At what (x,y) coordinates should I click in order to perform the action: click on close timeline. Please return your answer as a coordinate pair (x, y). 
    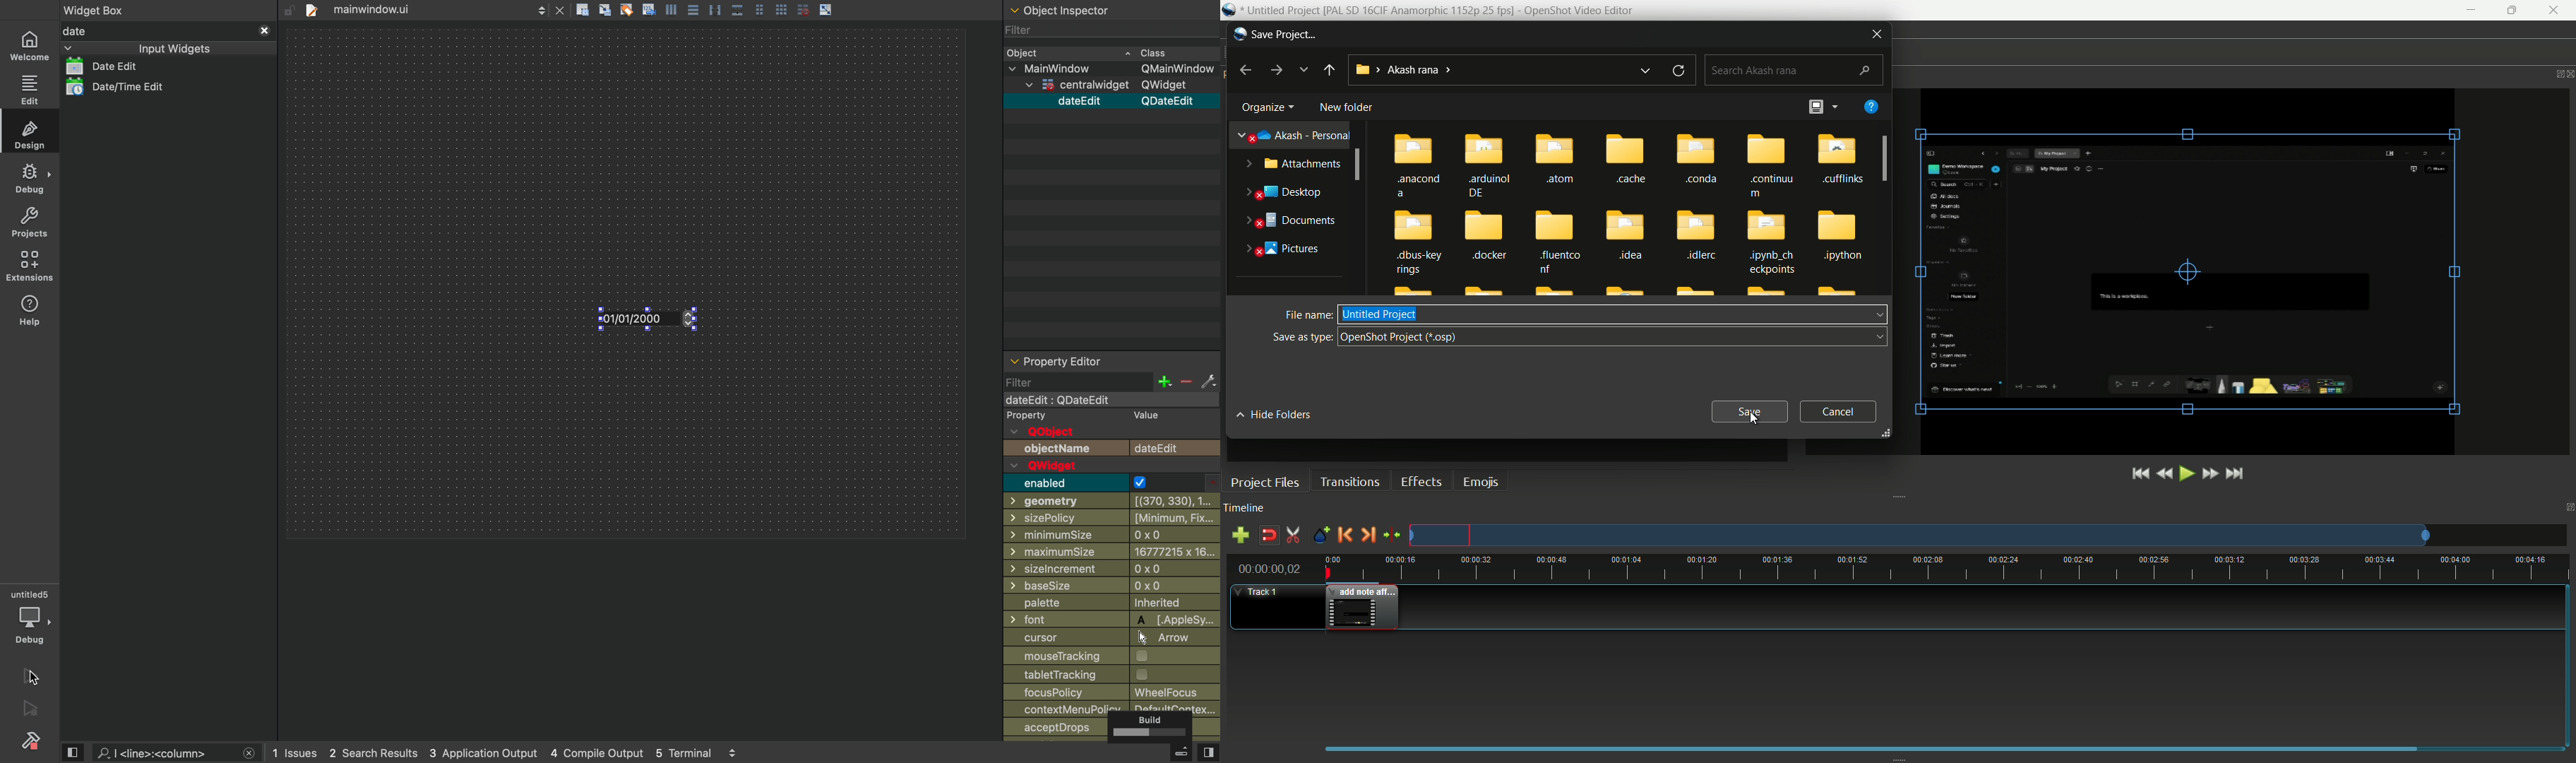
    Looking at the image, I should click on (2568, 508).